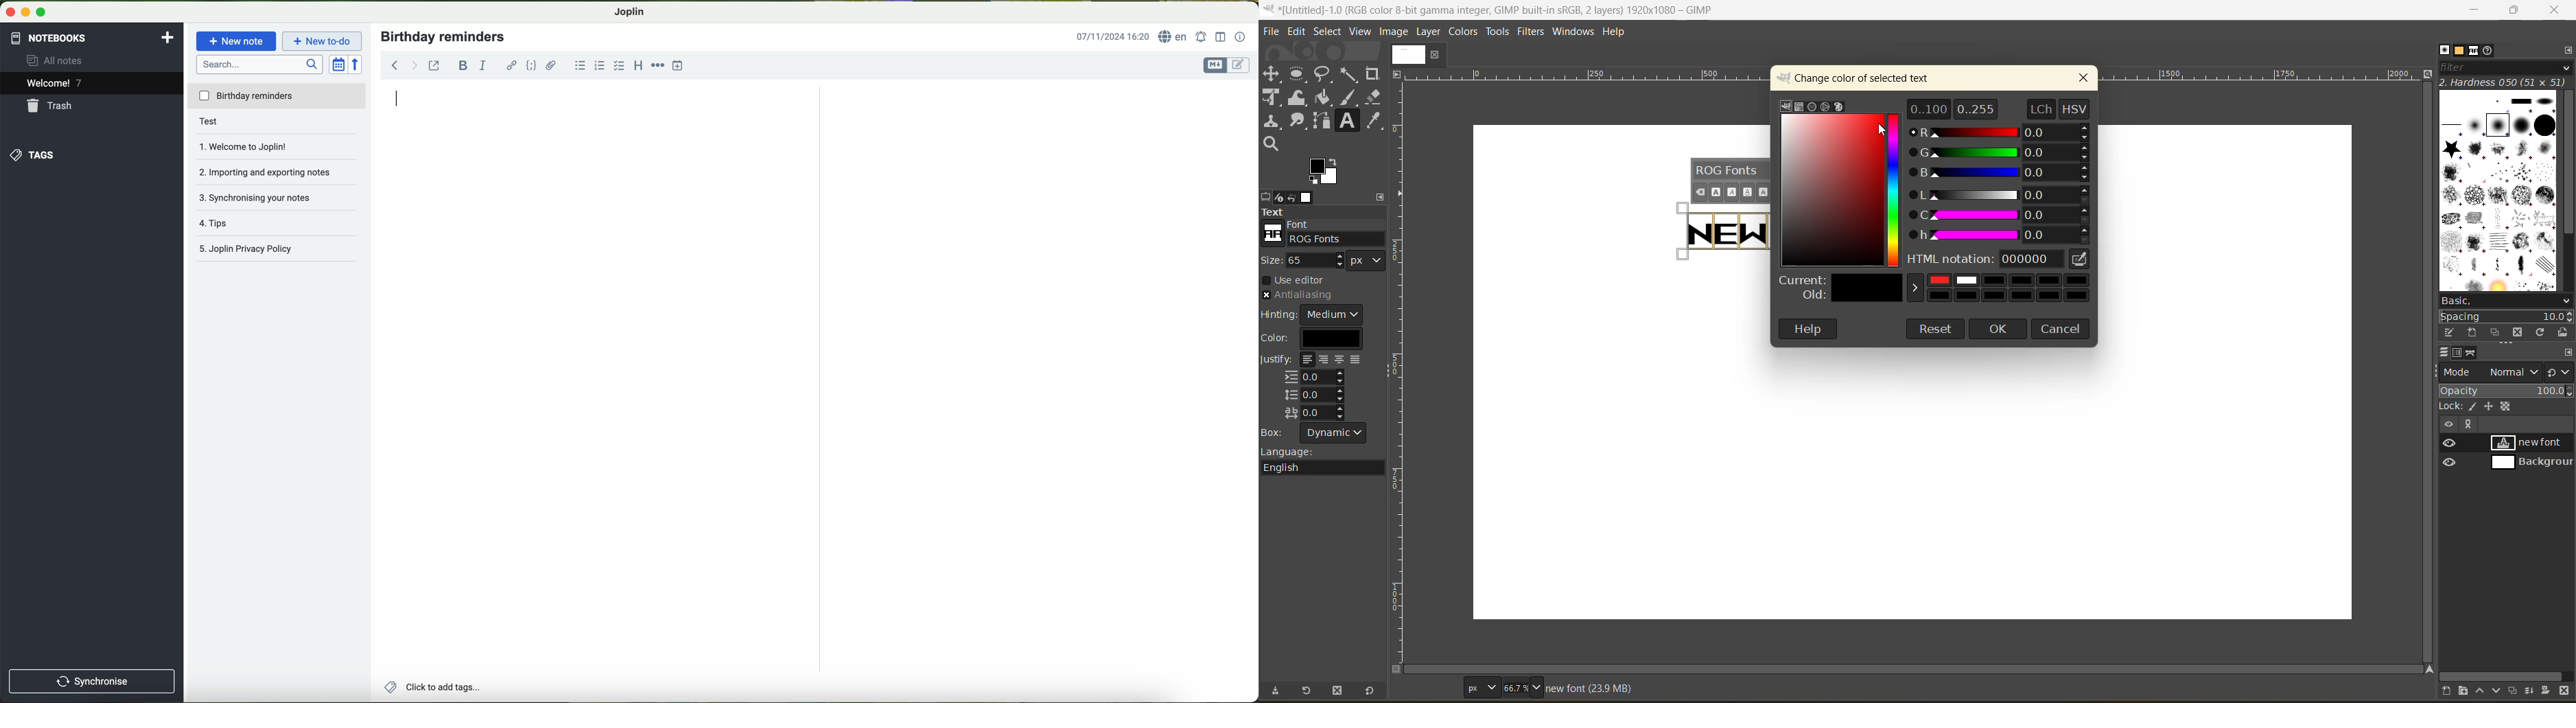 Image resolution: width=2576 pixels, height=728 pixels. What do you see at coordinates (1531, 34) in the screenshot?
I see `filters` at bounding box center [1531, 34].